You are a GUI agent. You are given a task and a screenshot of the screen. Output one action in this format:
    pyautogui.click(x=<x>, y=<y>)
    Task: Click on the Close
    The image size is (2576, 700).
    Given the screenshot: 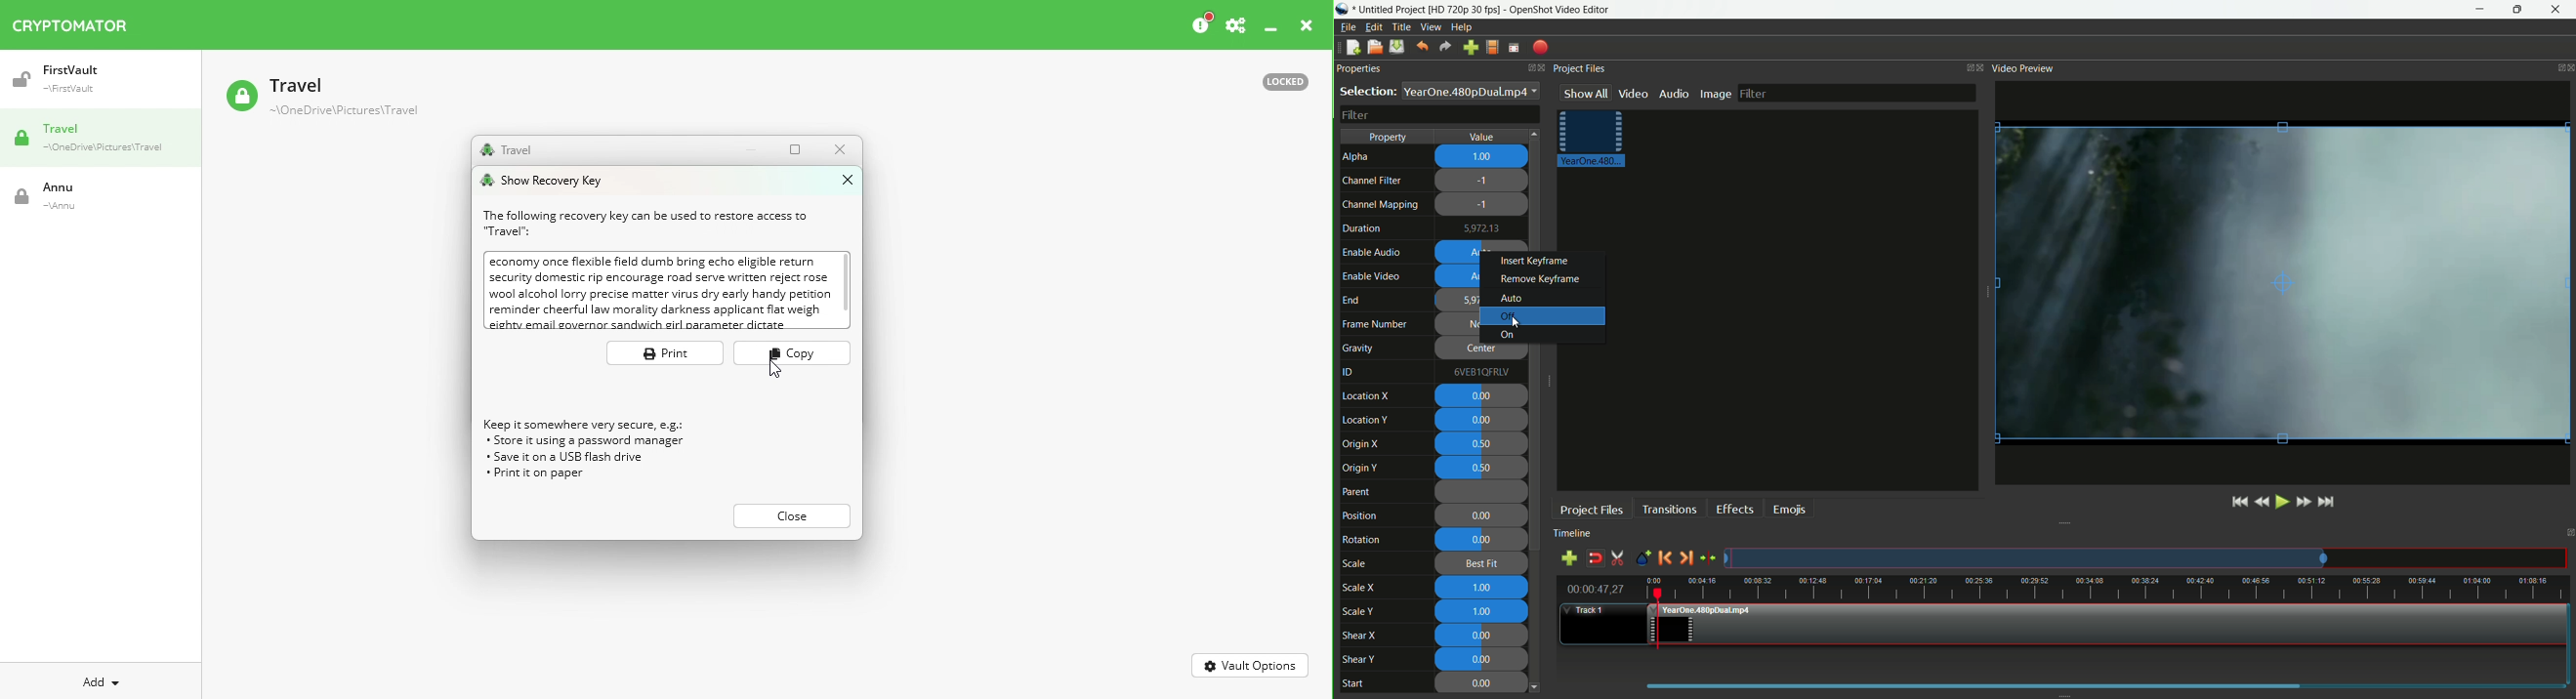 What is the action you would take?
    pyautogui.click(x=1307, y=28)
    